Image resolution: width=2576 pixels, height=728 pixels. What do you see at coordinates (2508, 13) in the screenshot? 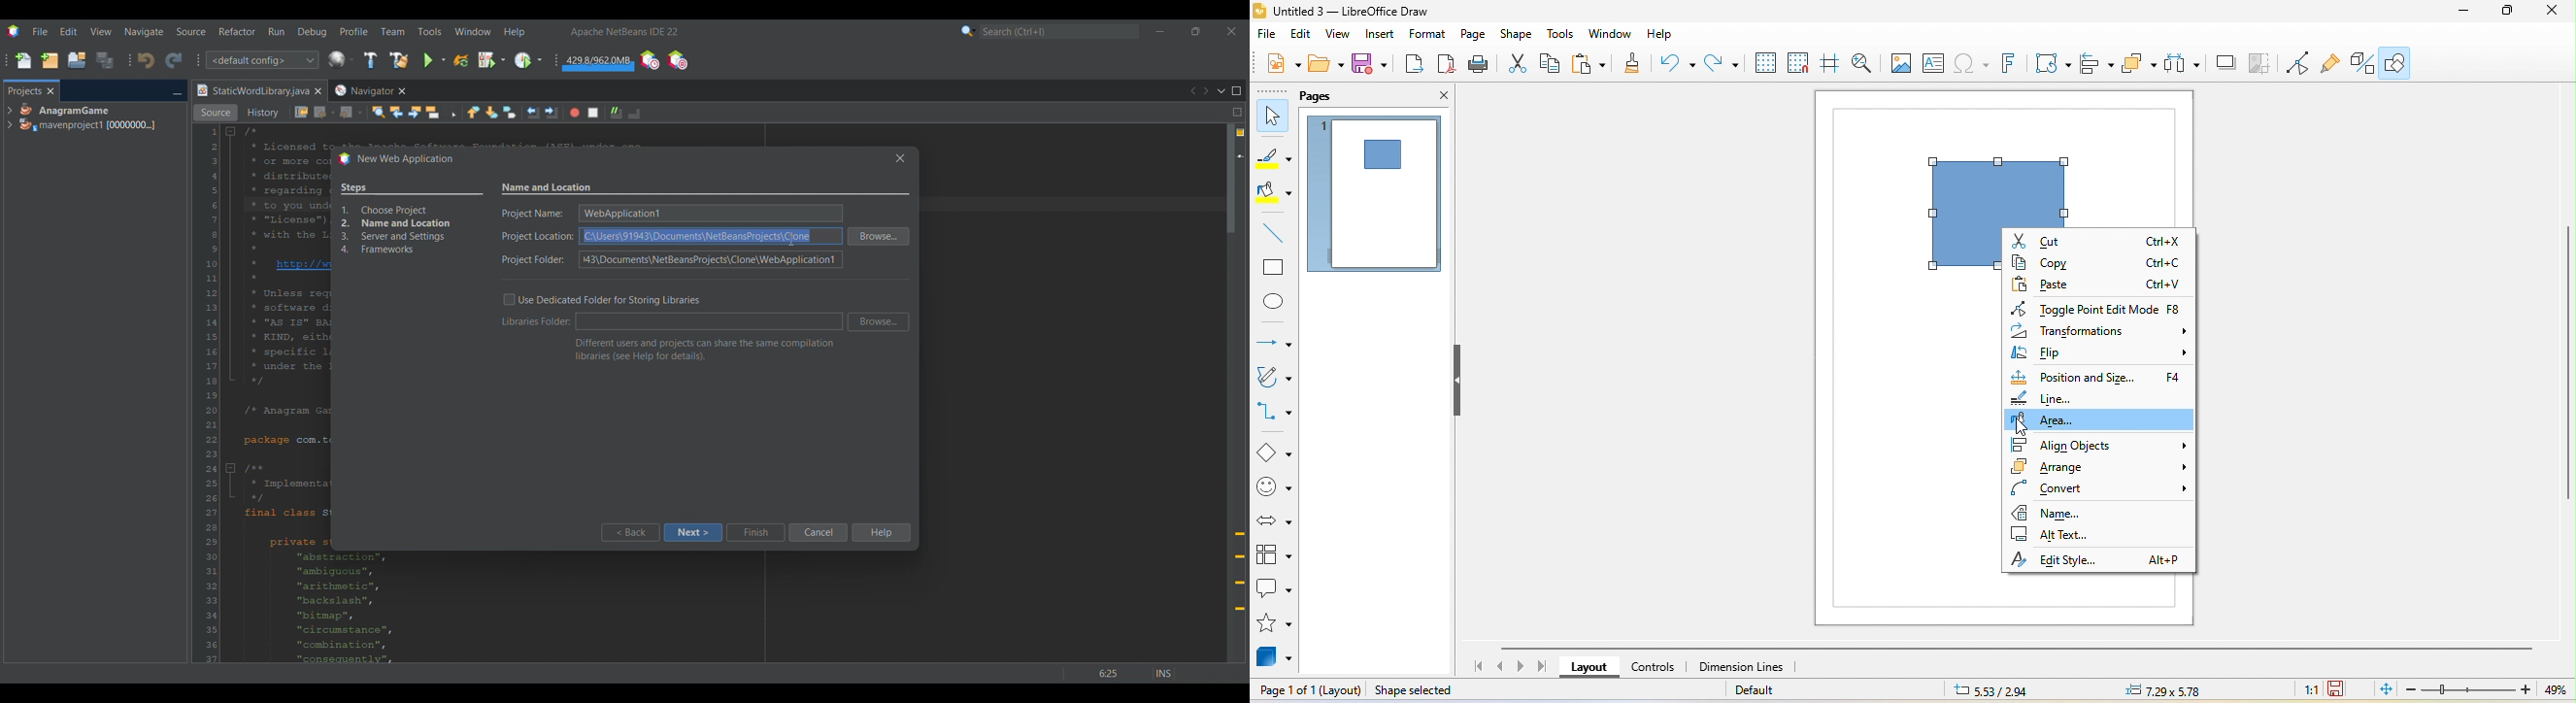
I see `maximize` at bounding box center [2508, 13].